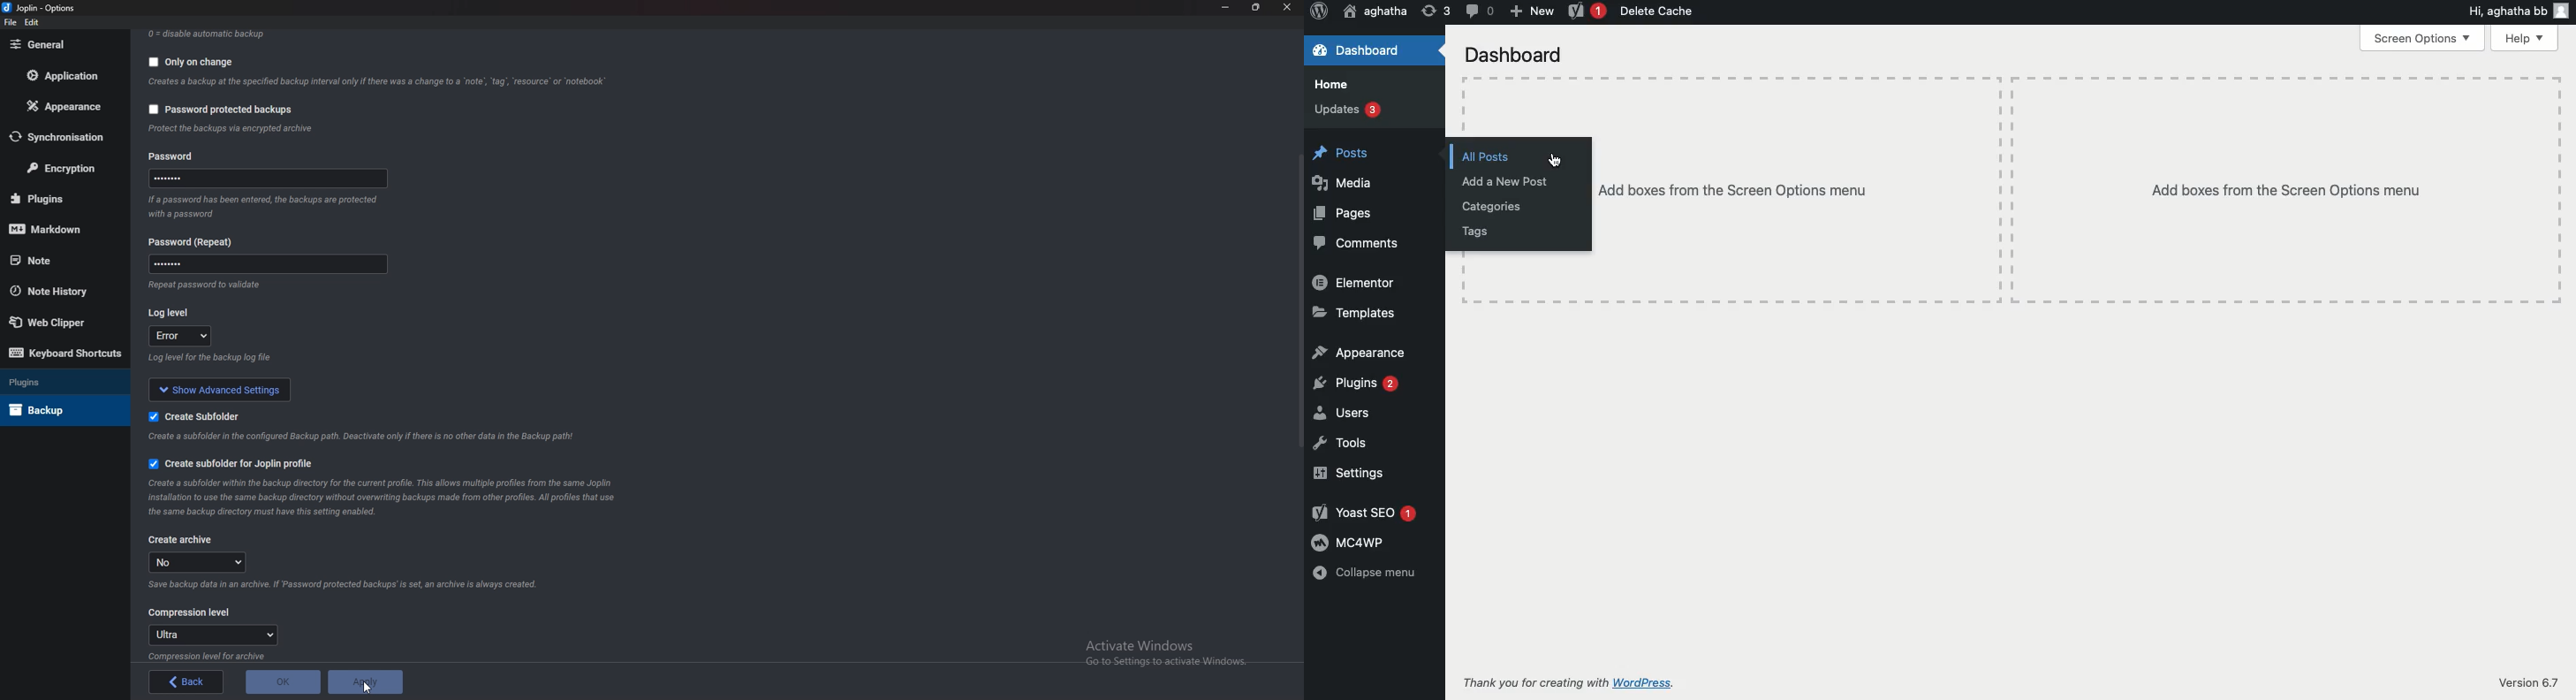  Describe the element at coordinates (59, 409) in the screenshot. I see `Back up` at that location.